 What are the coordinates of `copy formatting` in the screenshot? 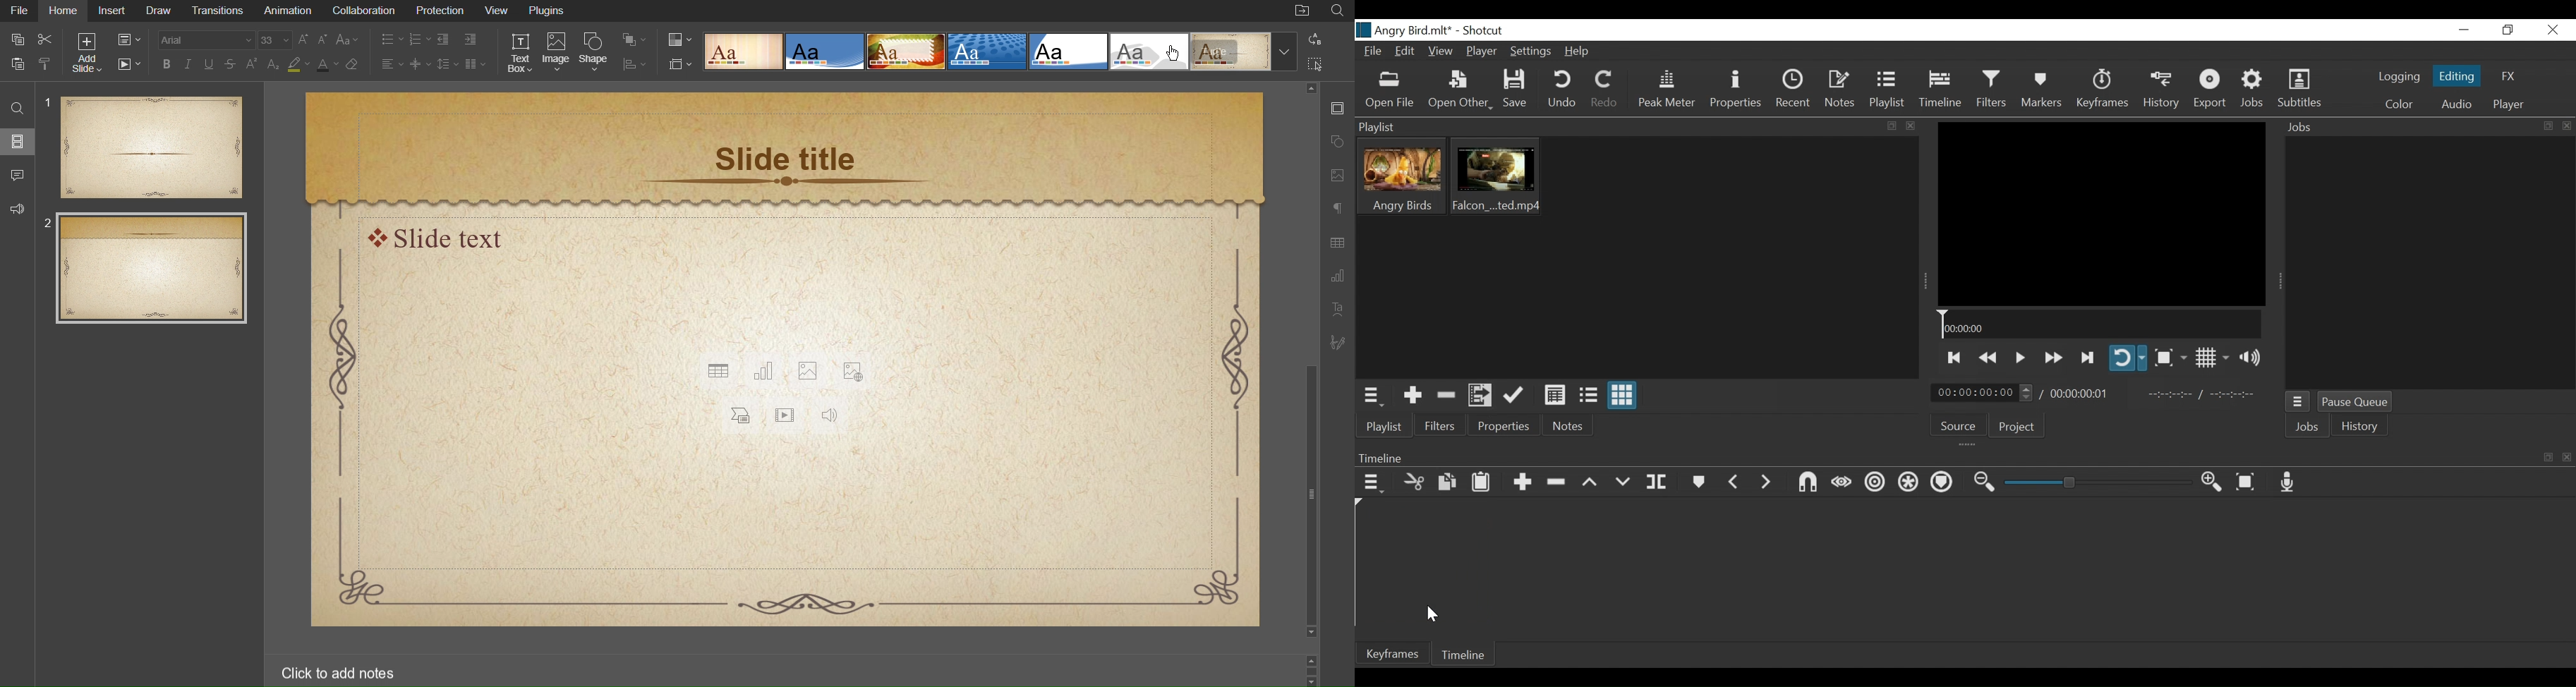 It's located at (49, 66).